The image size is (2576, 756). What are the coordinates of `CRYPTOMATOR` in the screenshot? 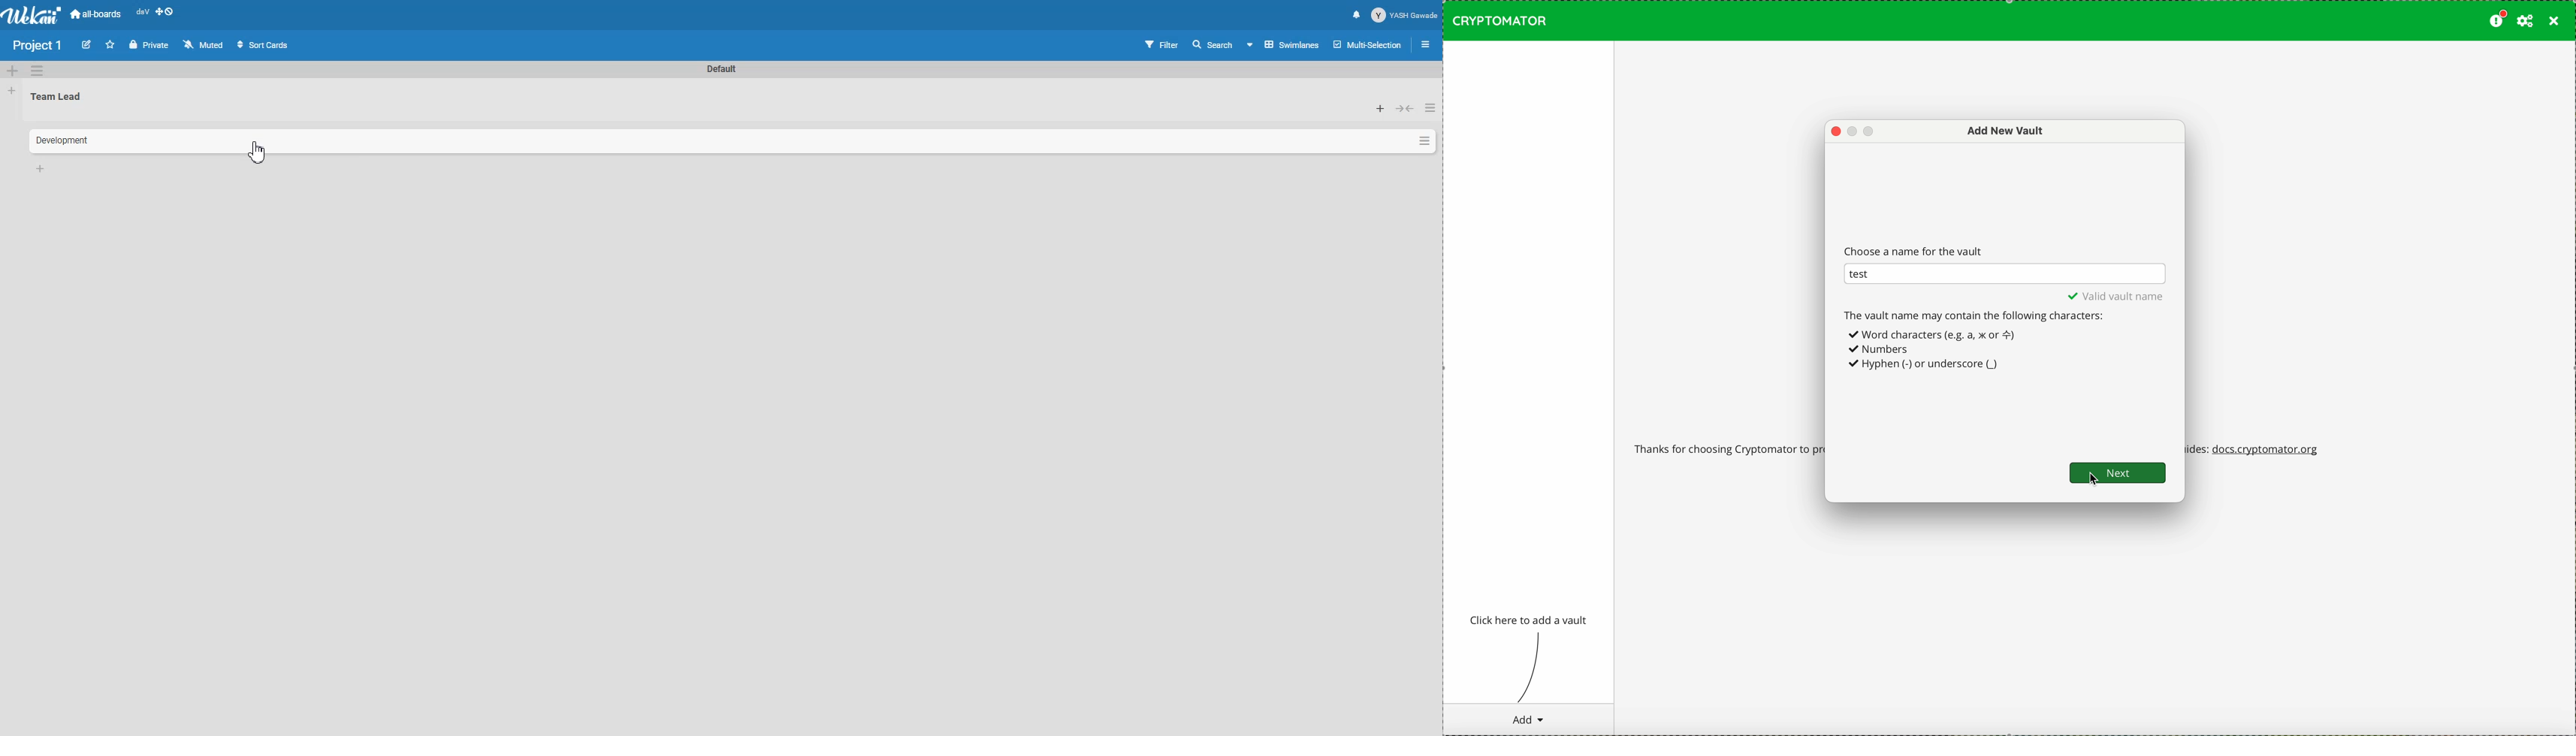 It's located at (1500, 20).